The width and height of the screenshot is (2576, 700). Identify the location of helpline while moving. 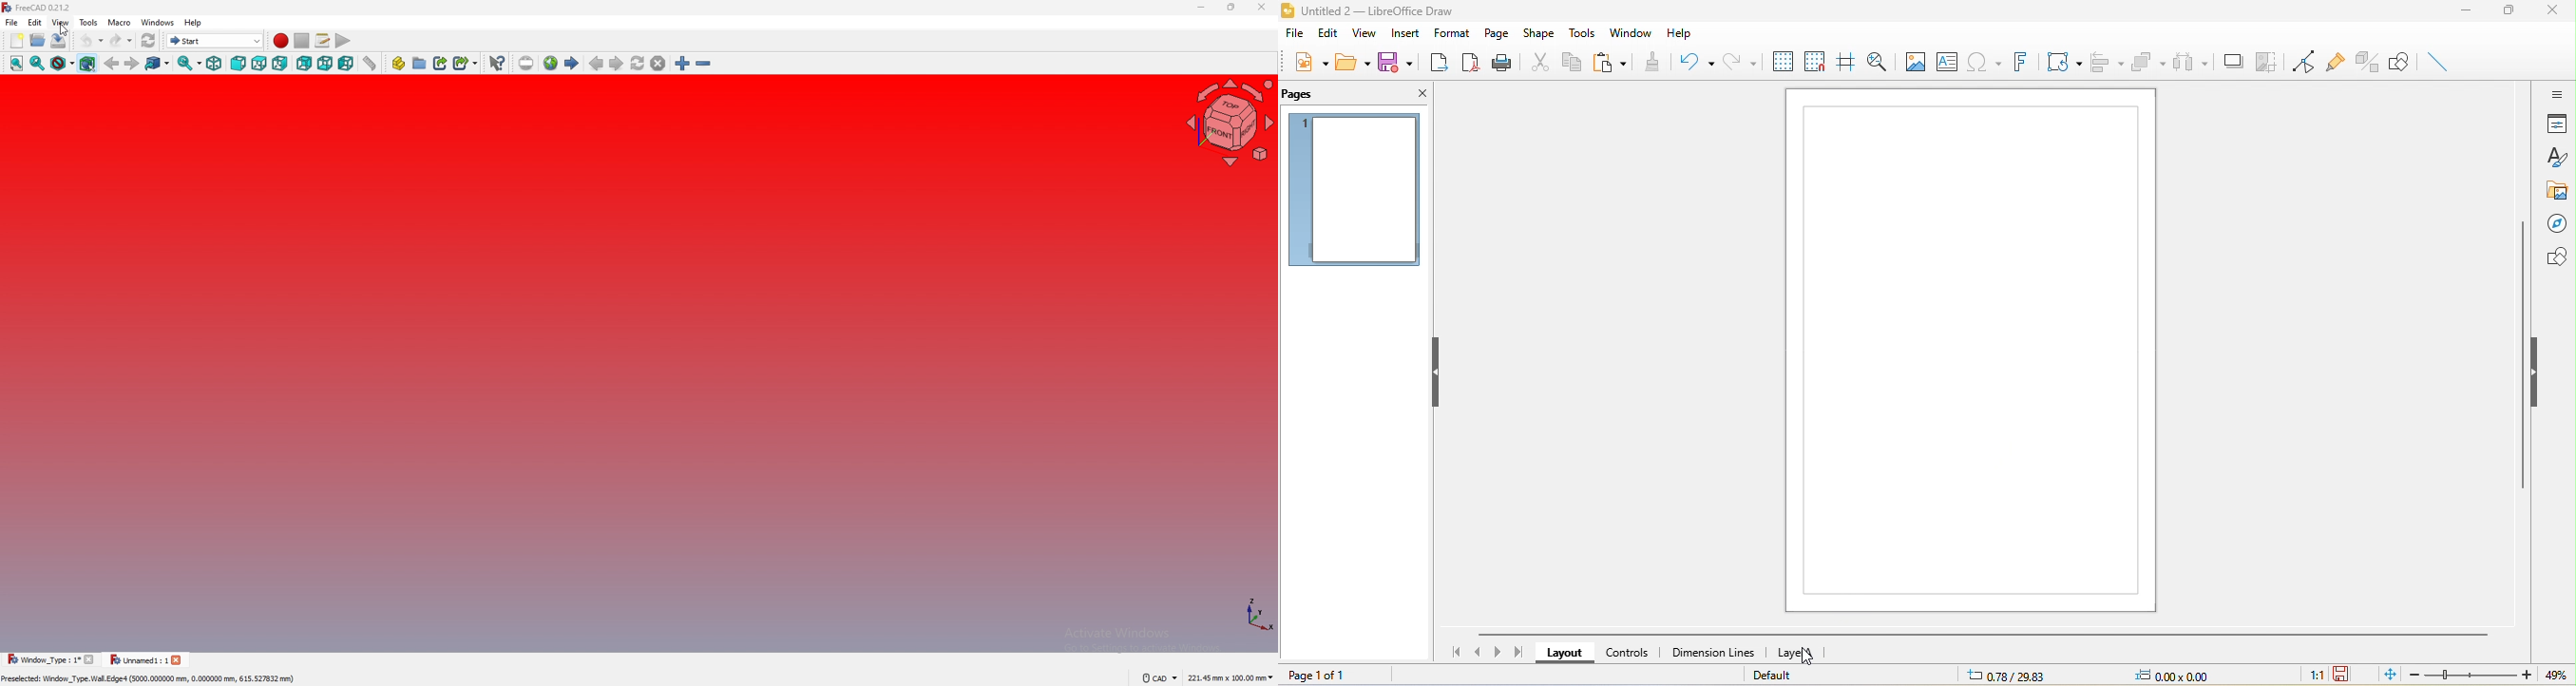
(1844, 65).